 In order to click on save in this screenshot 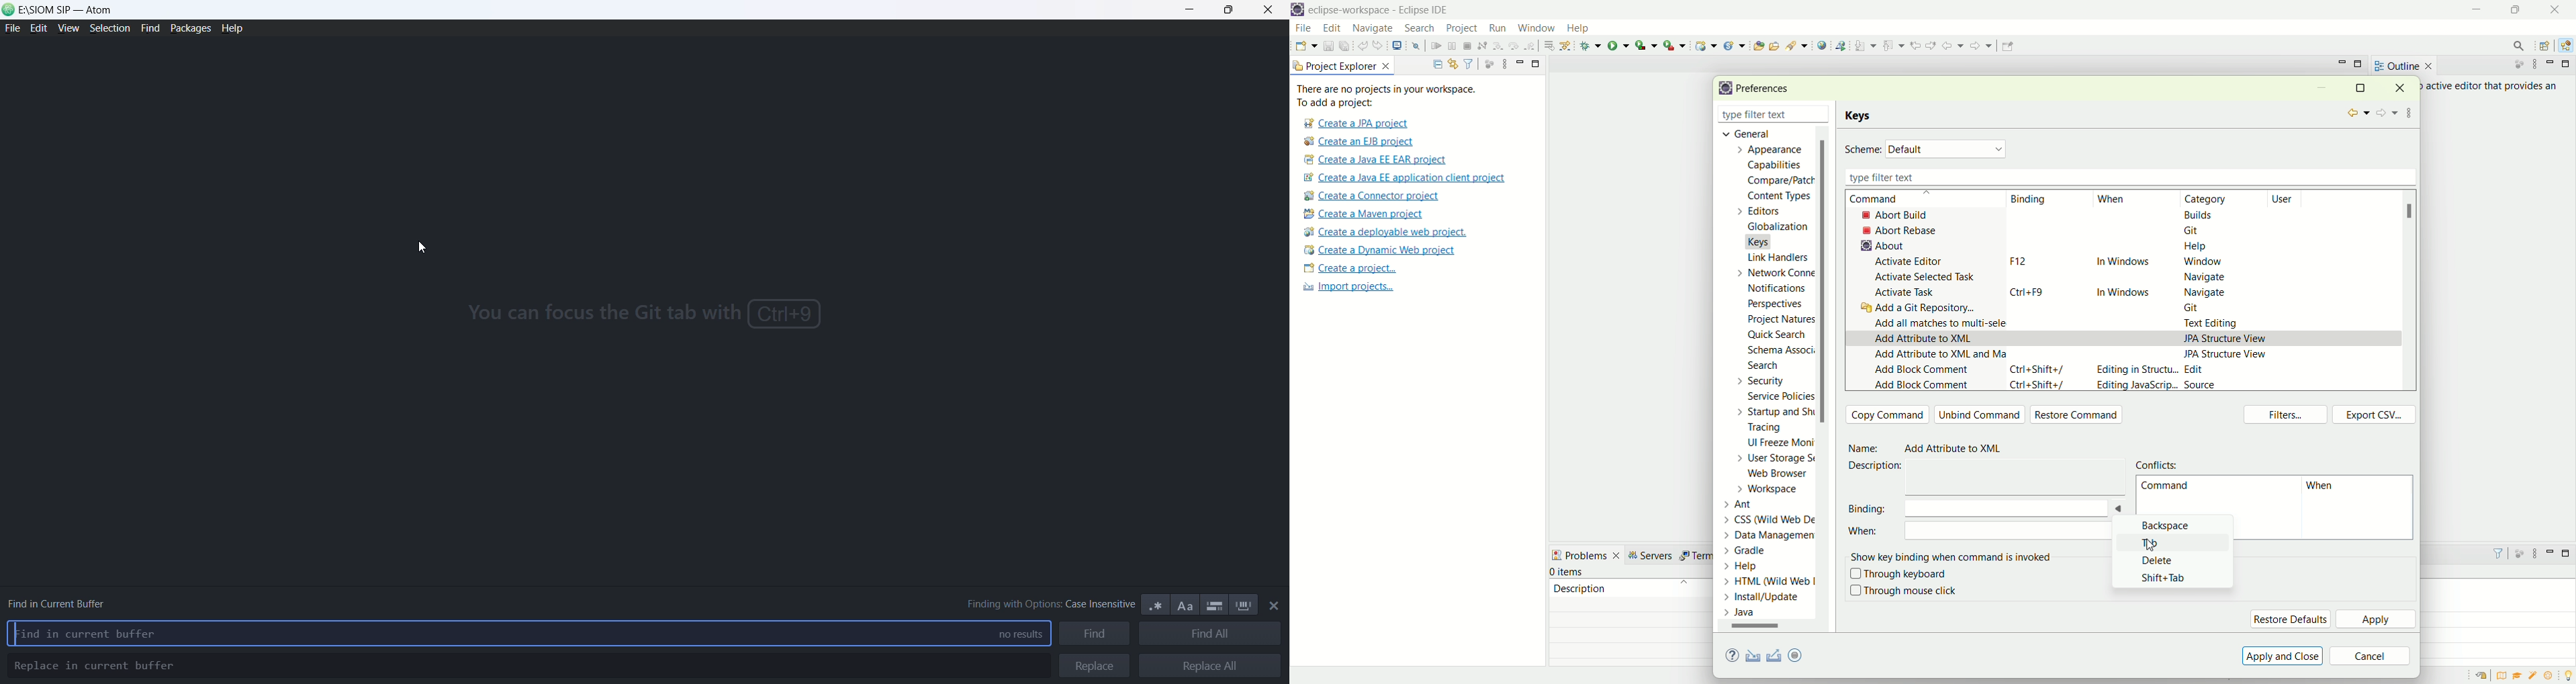, I will do `click(1330, 46)`.